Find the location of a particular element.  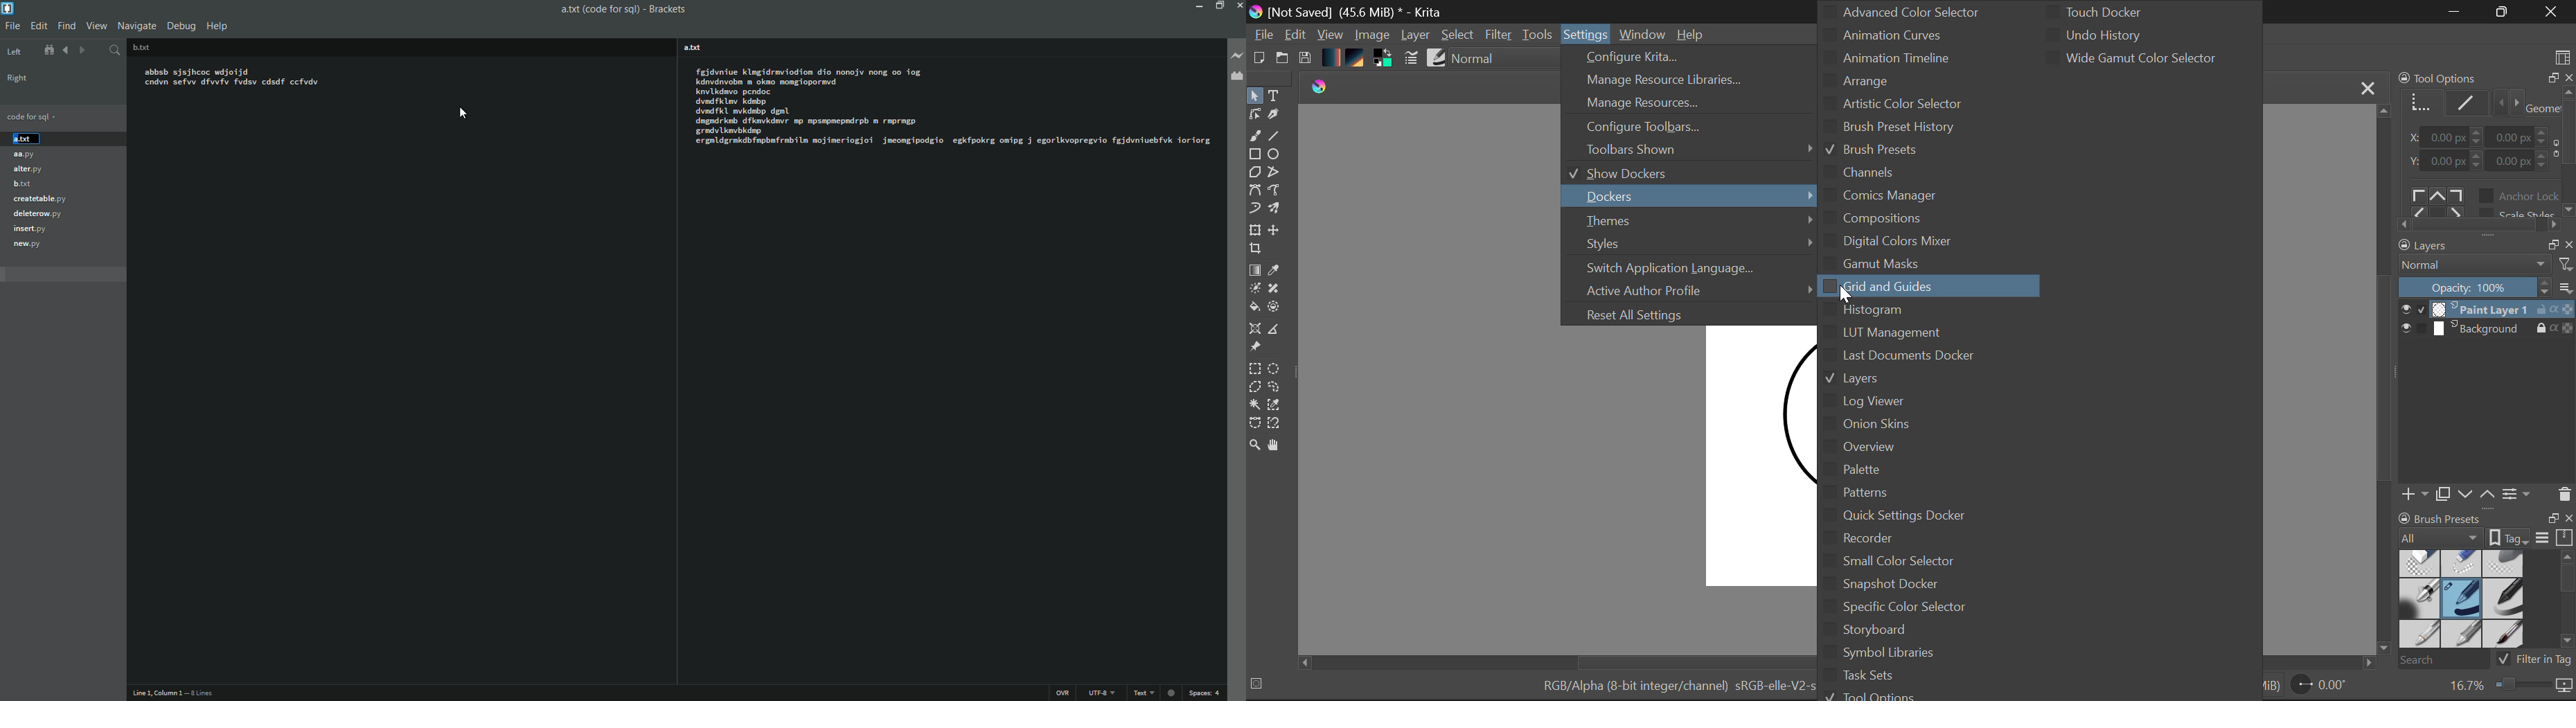

Freehand Path Tool is located at coordinates (1279, 192).